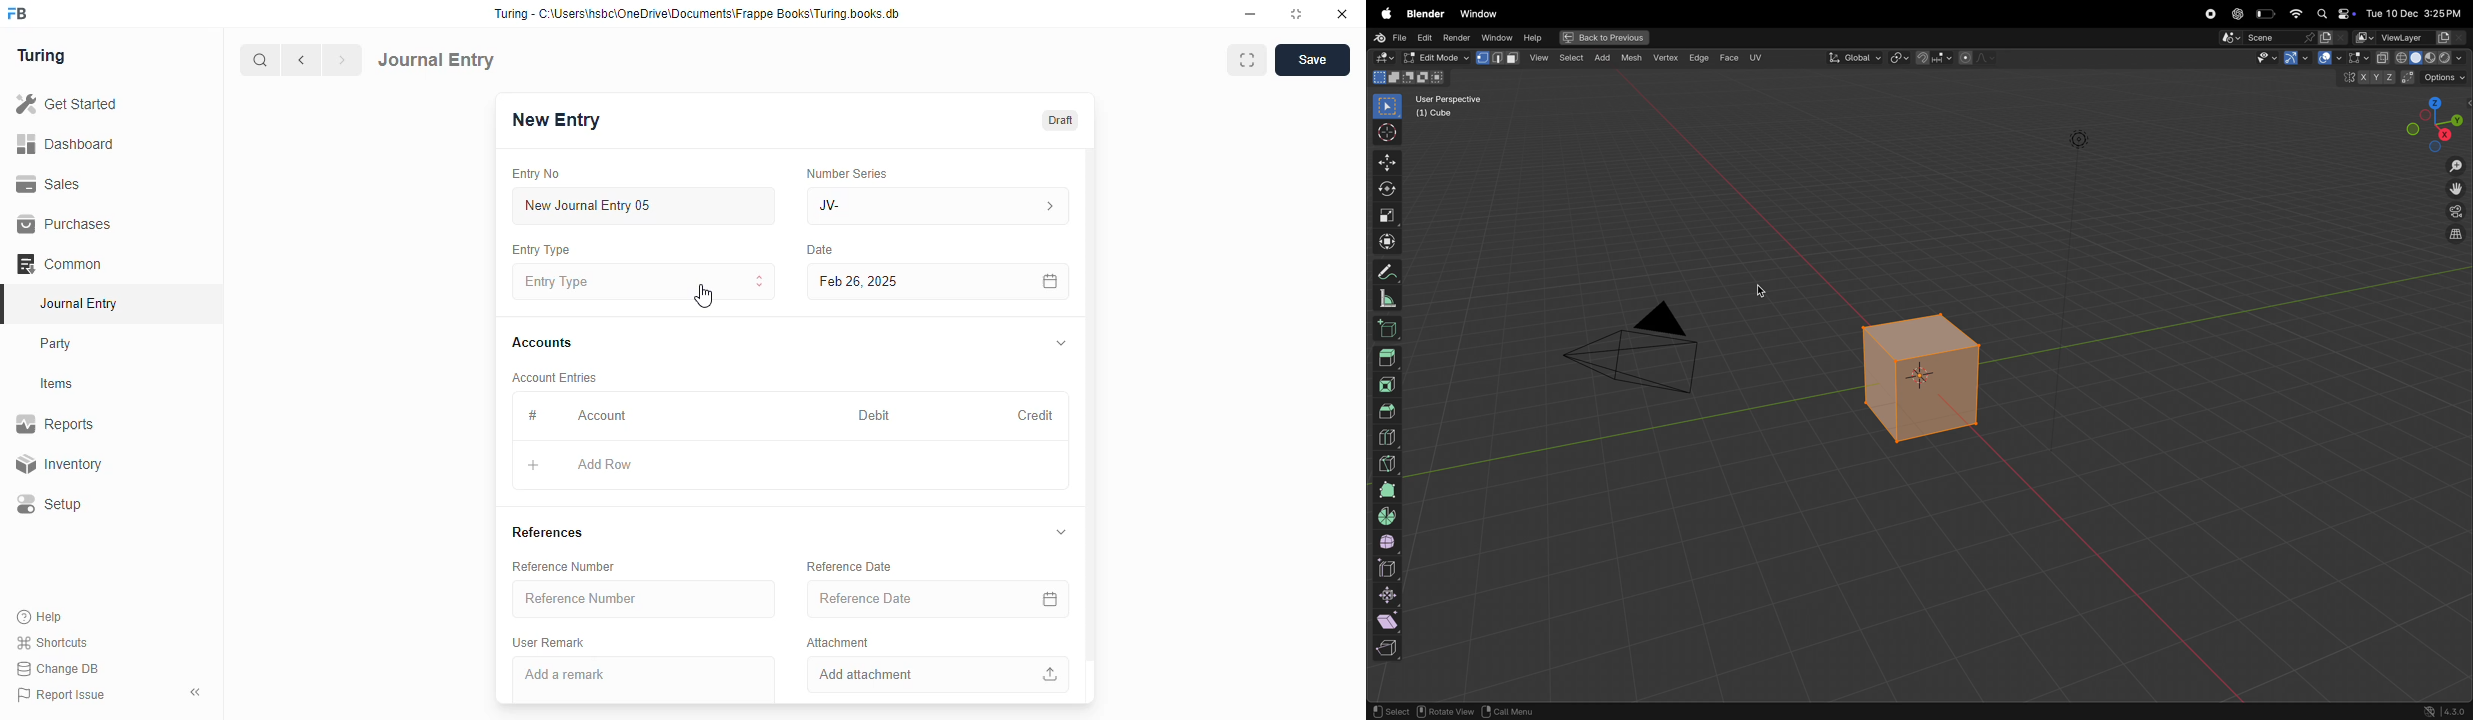  Describe the element at coordinates (1978, 58) in the screenshot. I see `proportional objects` at that location.